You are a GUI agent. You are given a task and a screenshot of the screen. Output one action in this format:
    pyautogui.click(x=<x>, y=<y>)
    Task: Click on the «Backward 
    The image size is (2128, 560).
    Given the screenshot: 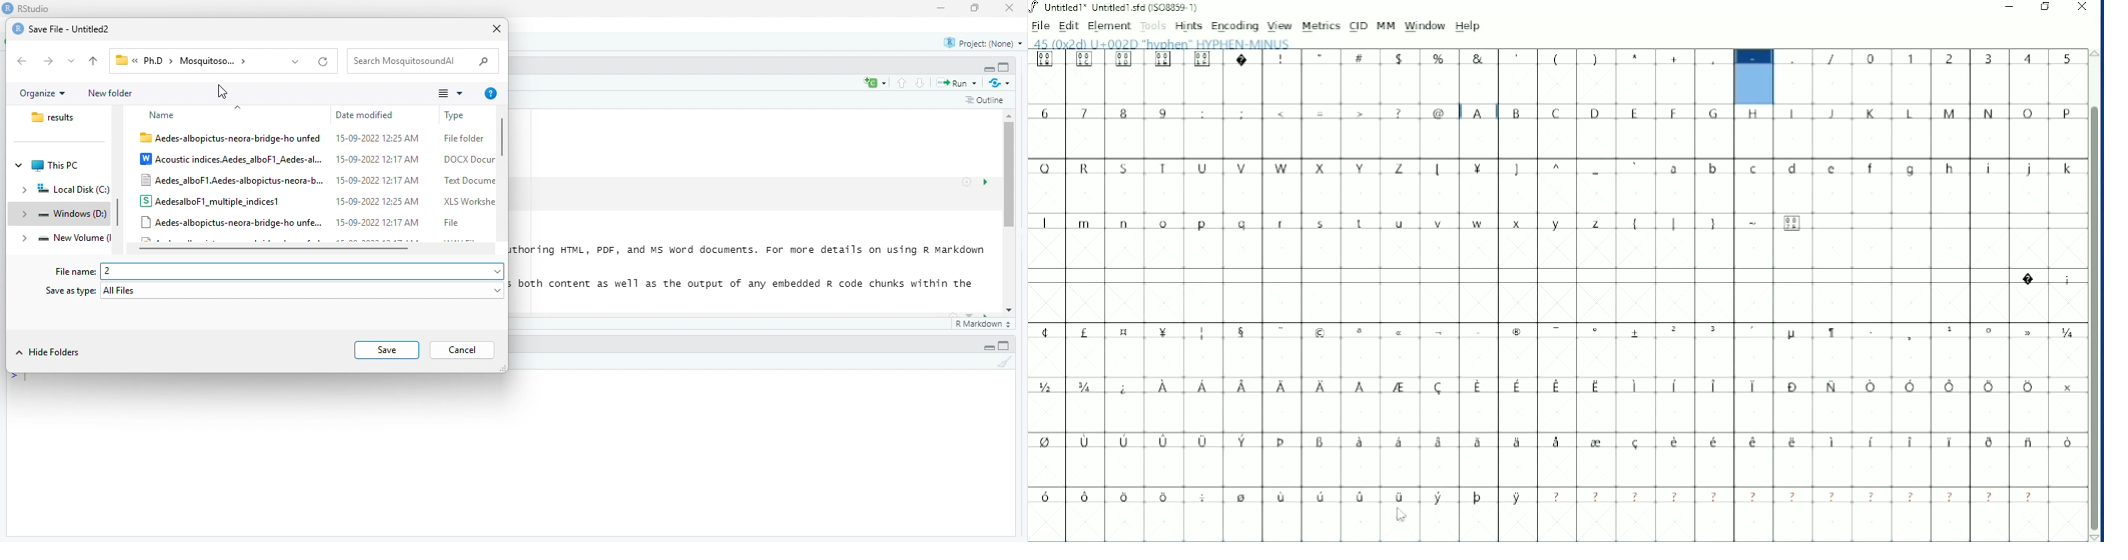 What is the action you would take?
    pyautogui.click(x=23, y=61)
    